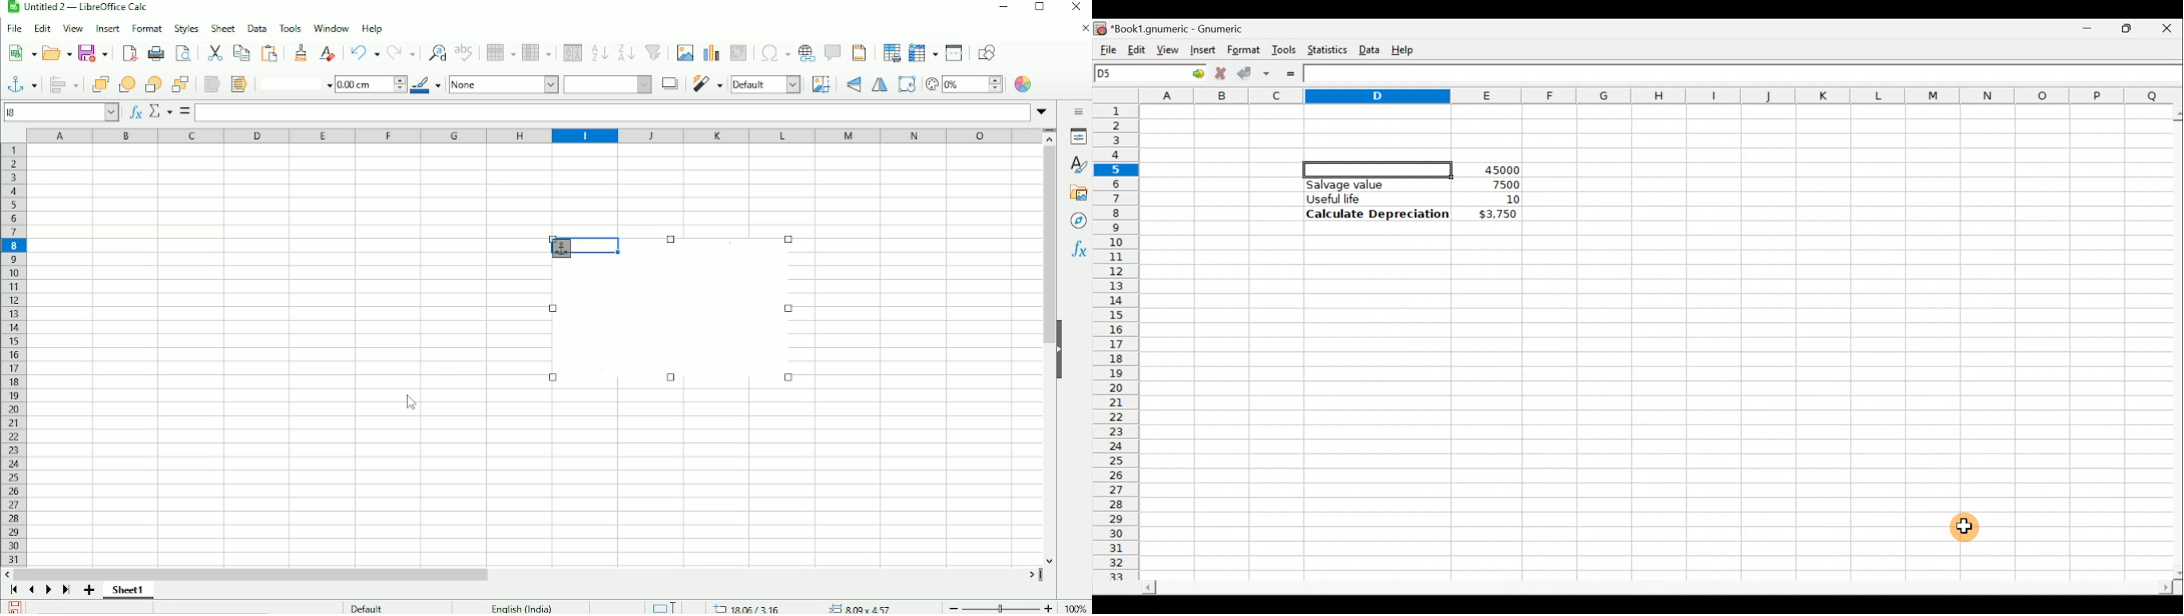  Describe the element at coordinates (412, 406) in the screenshot. I see `Cursor` at that location.